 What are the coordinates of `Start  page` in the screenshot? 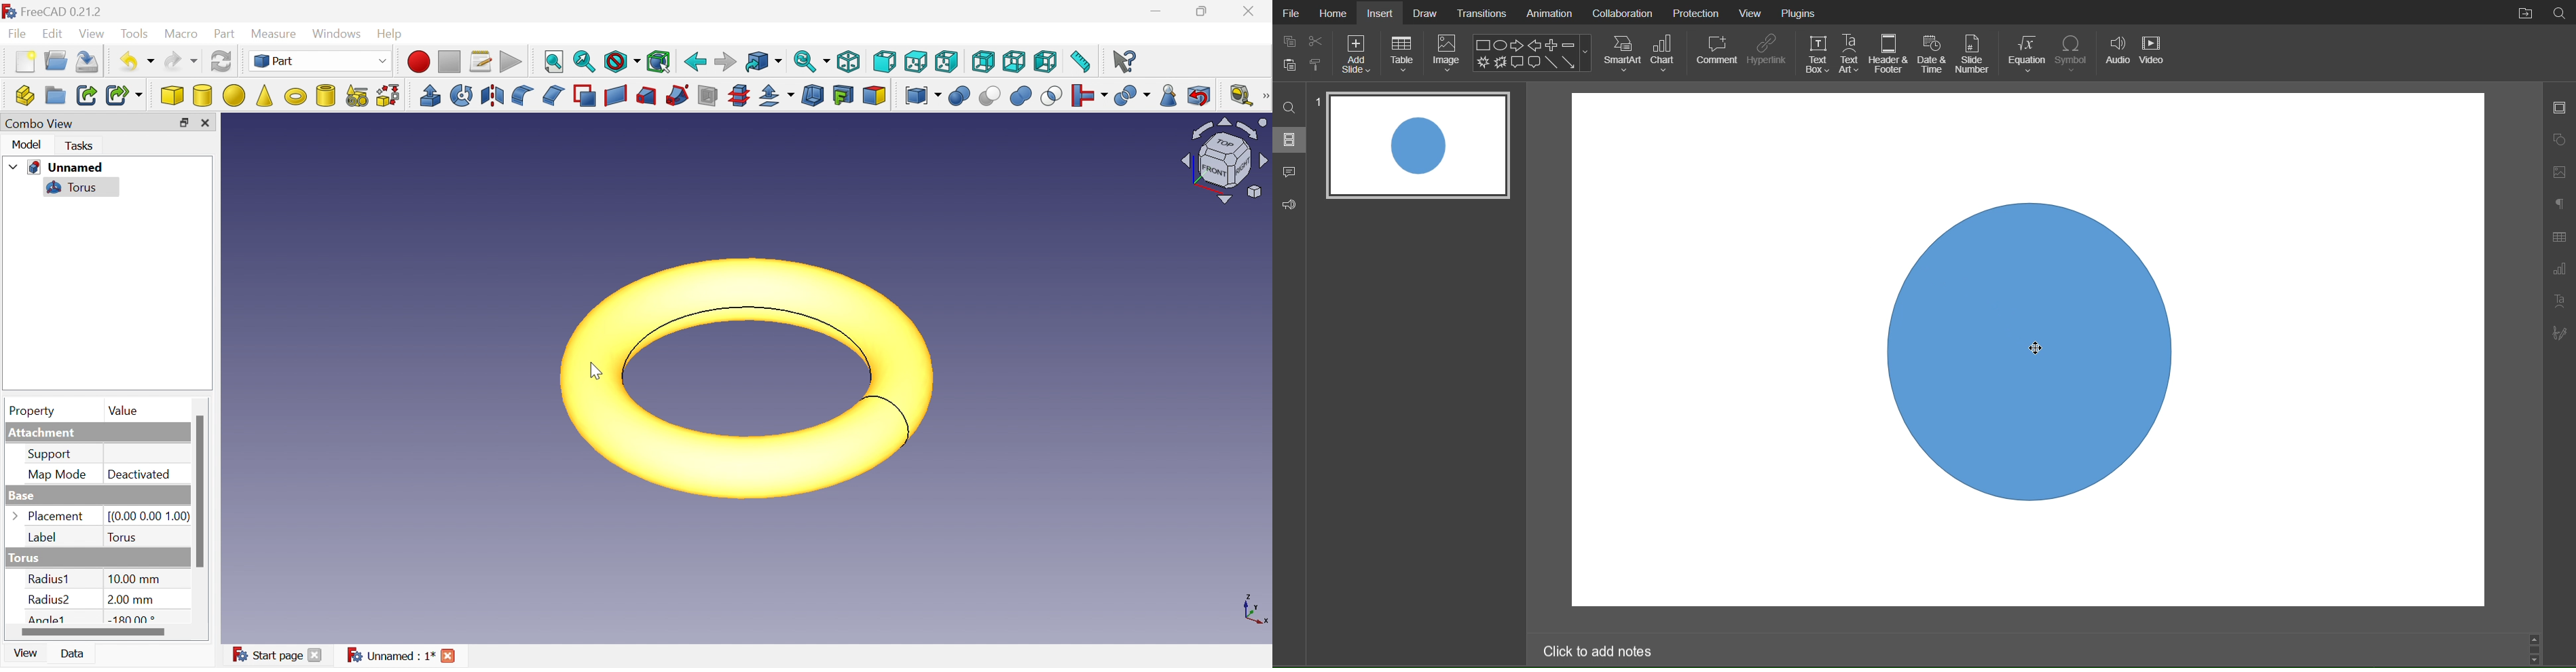 It's located at (264, 655).